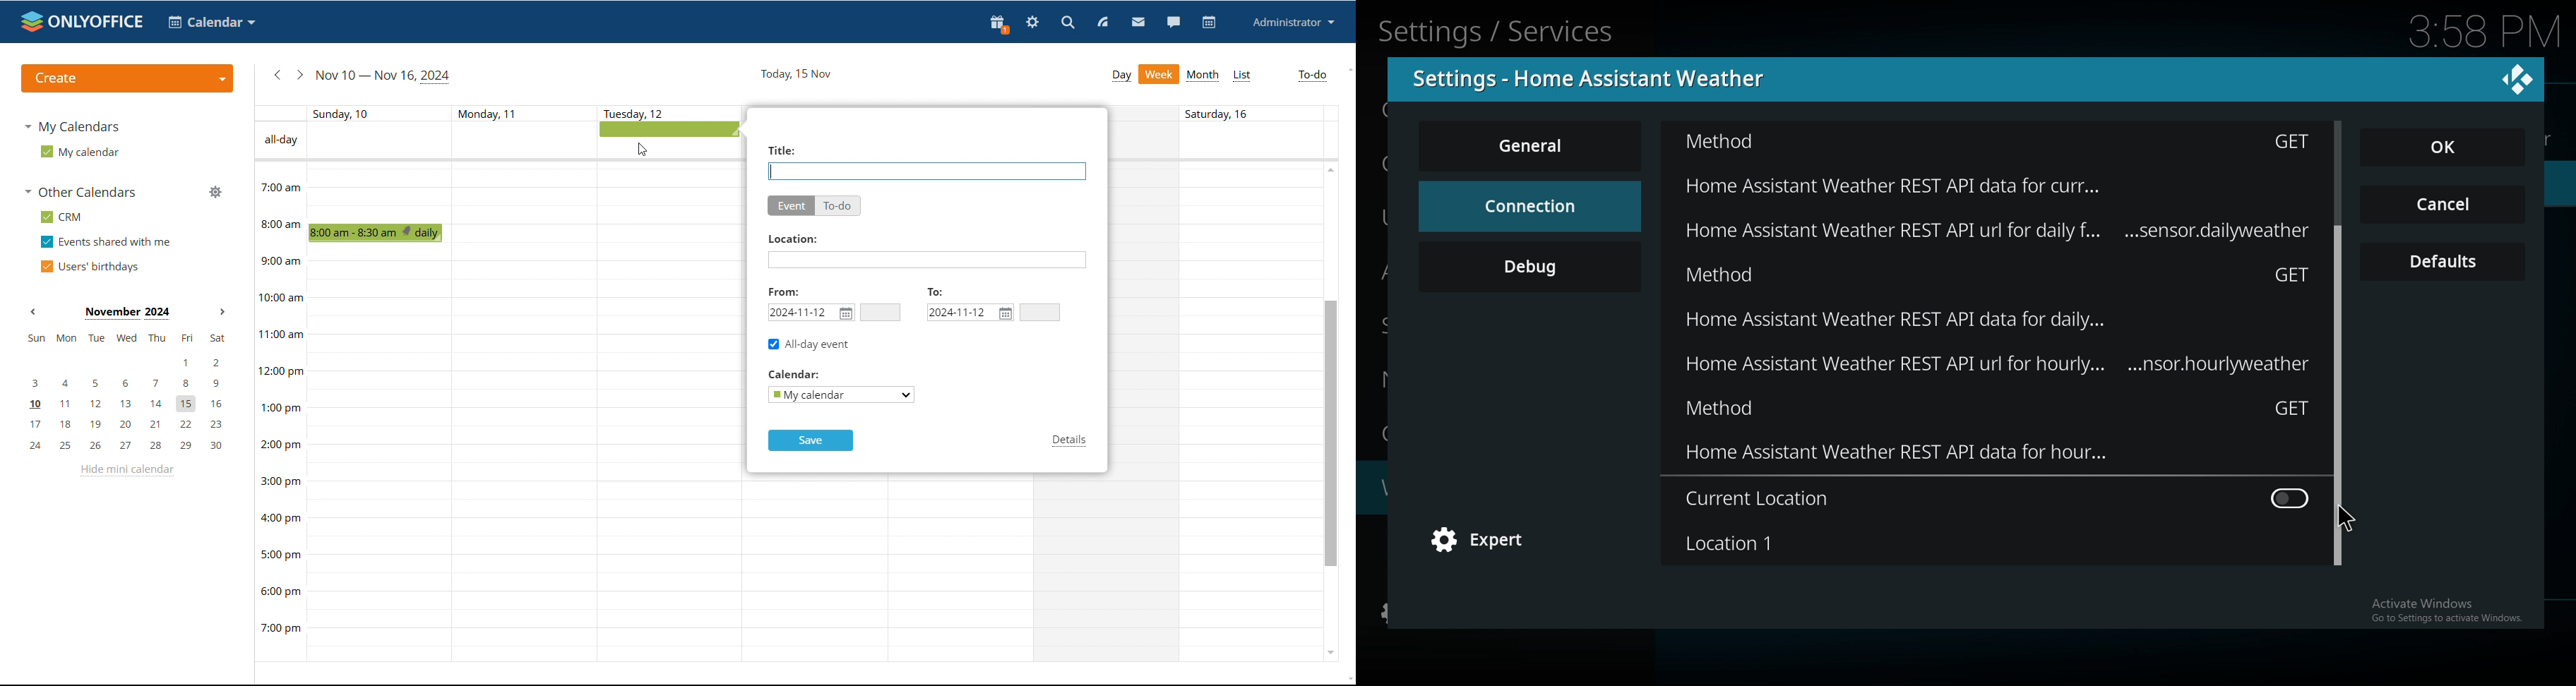 This screenshot has height=700, width=2576. I want to click on home assistant weather rest api url for hourly.., so click(1967, 367).